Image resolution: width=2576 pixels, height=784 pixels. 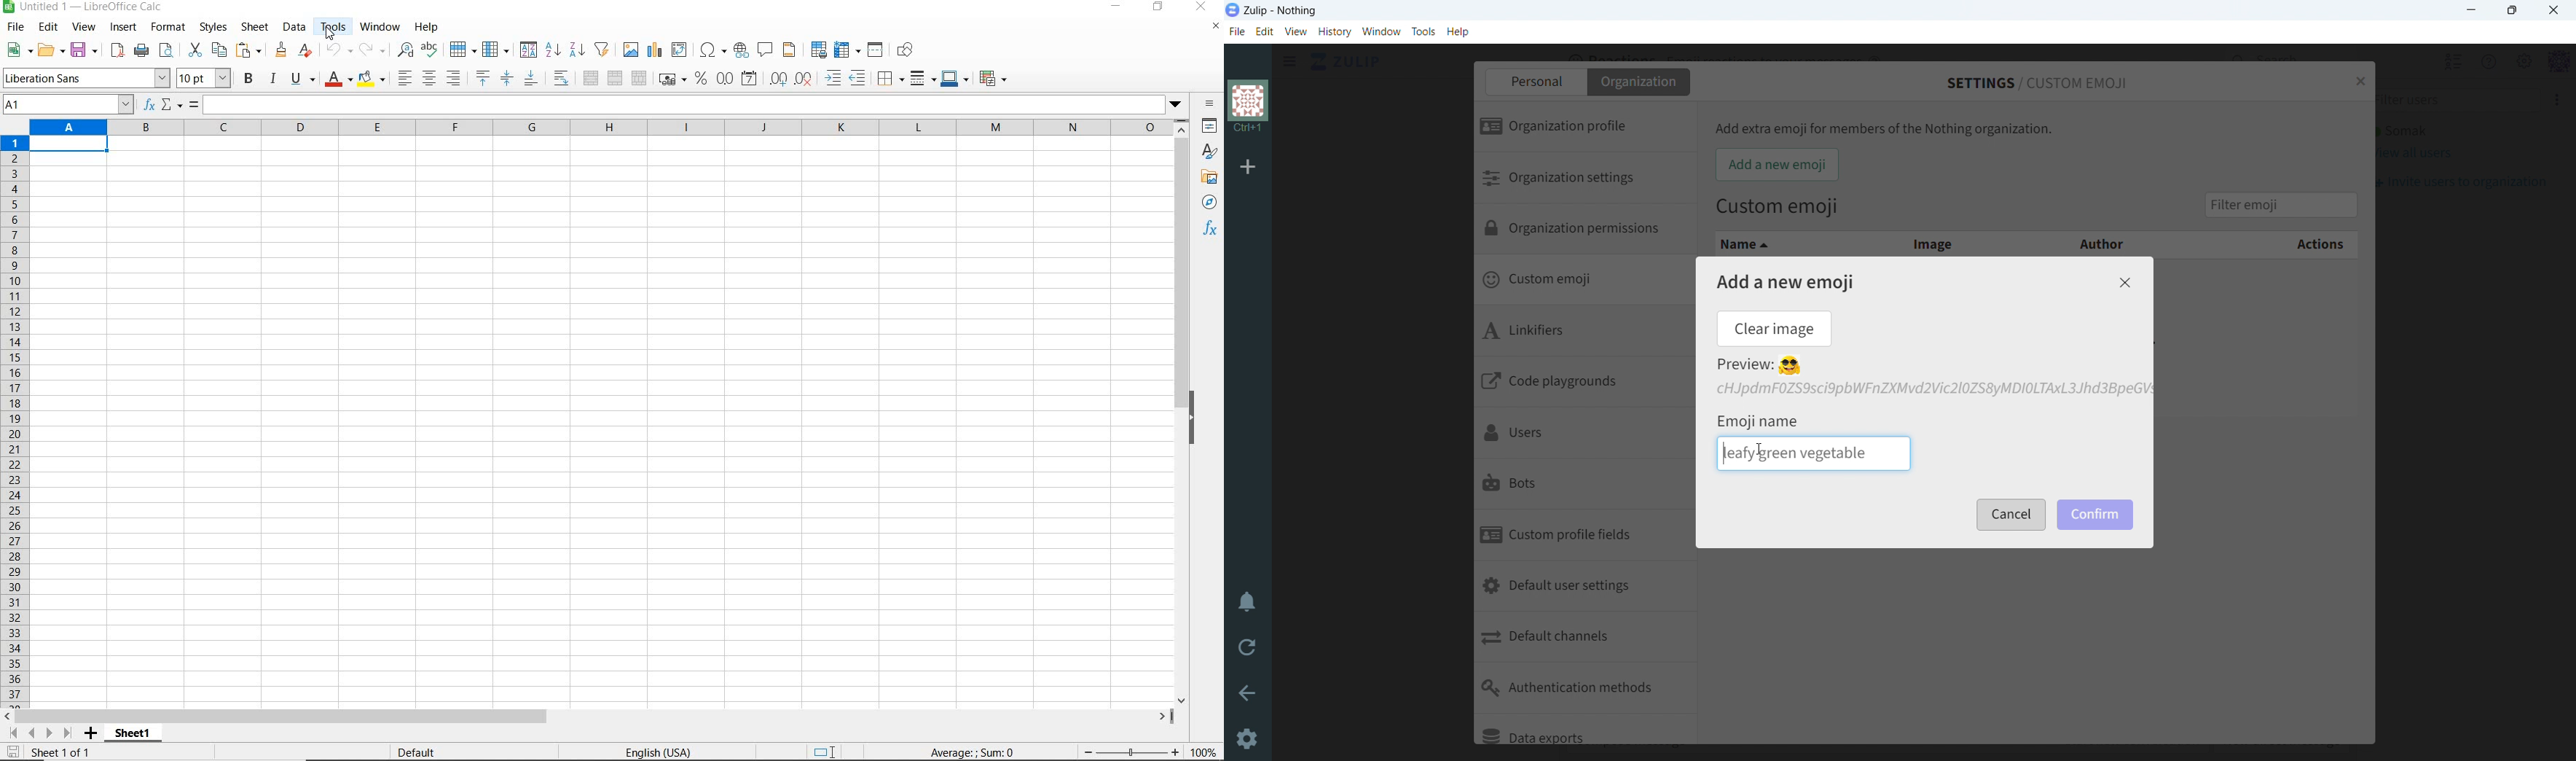 I want to click on TEXT LANGUAGE, so click(x=655, y=752).